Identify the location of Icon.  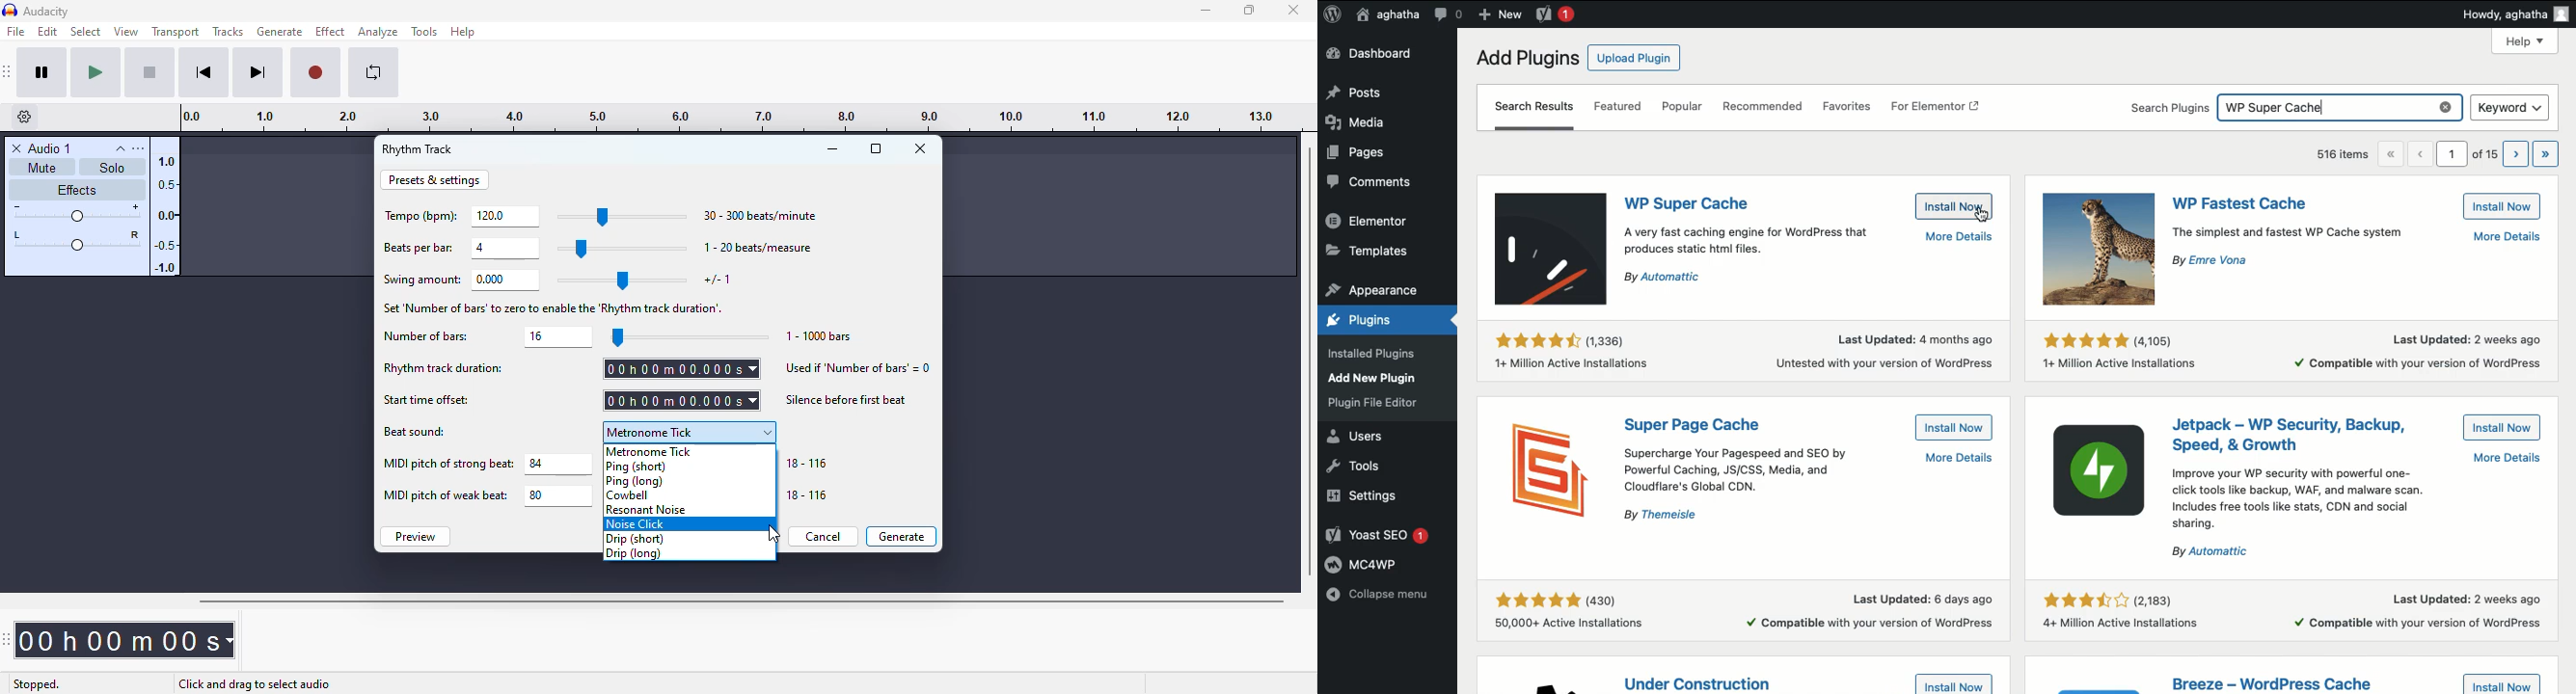
(2096, 473).